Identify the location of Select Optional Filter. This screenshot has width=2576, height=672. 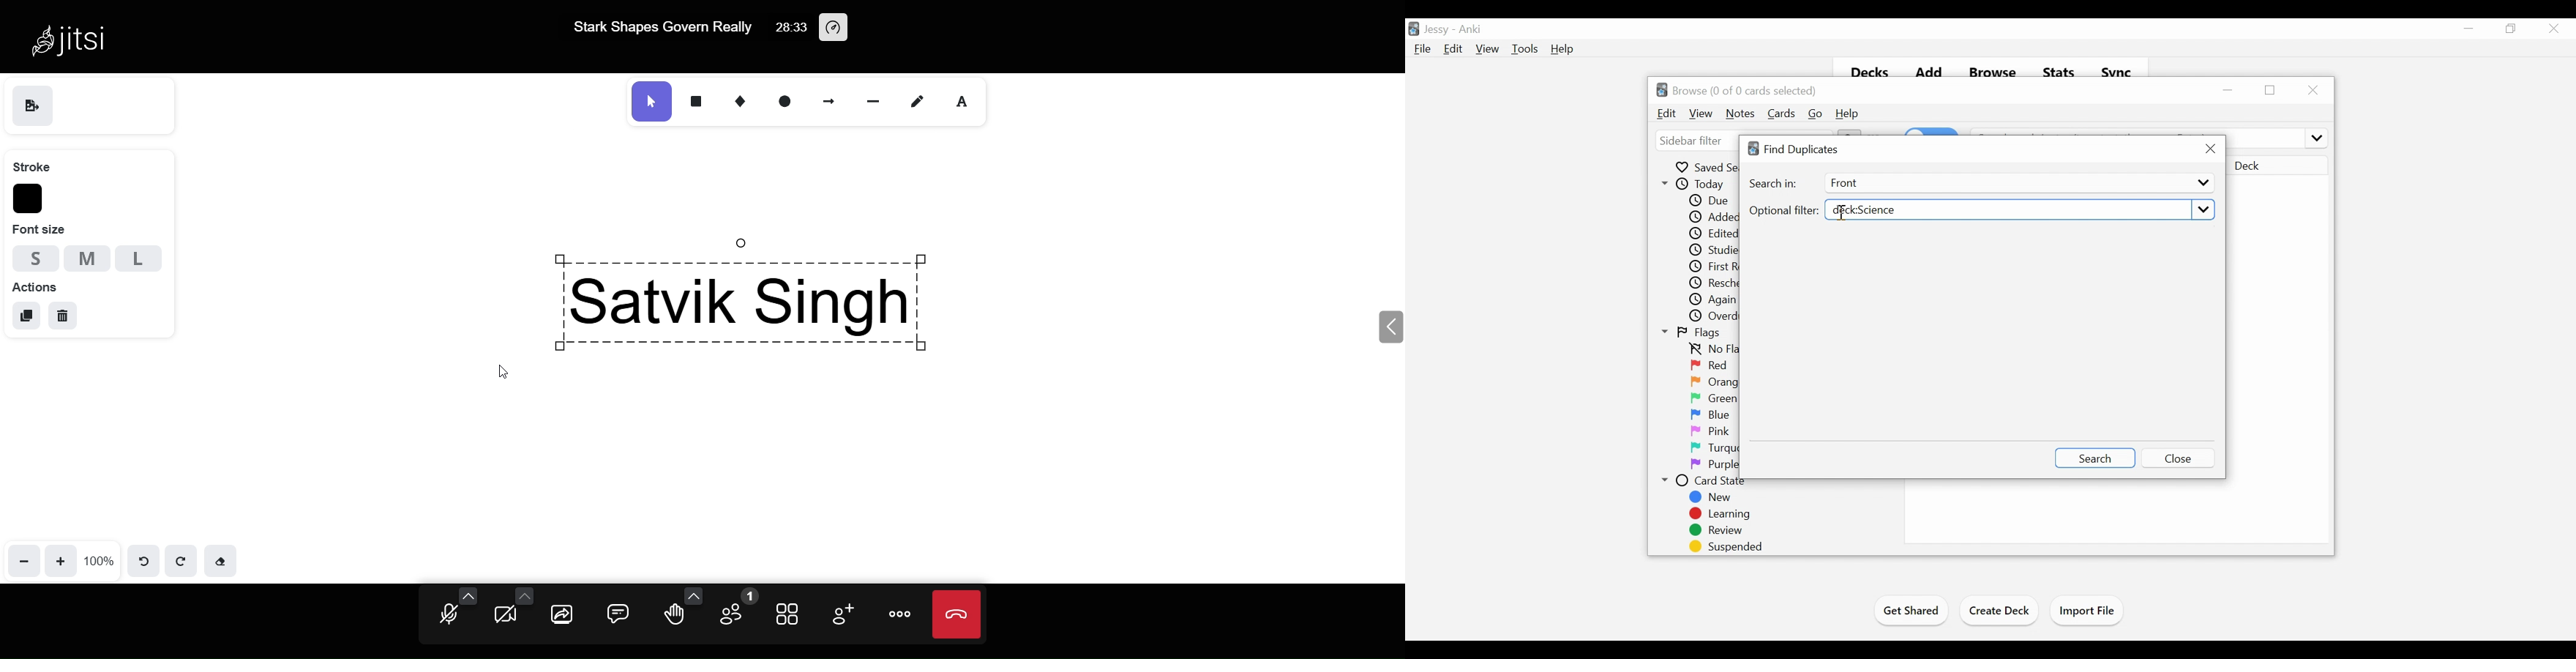
(2018, 211).